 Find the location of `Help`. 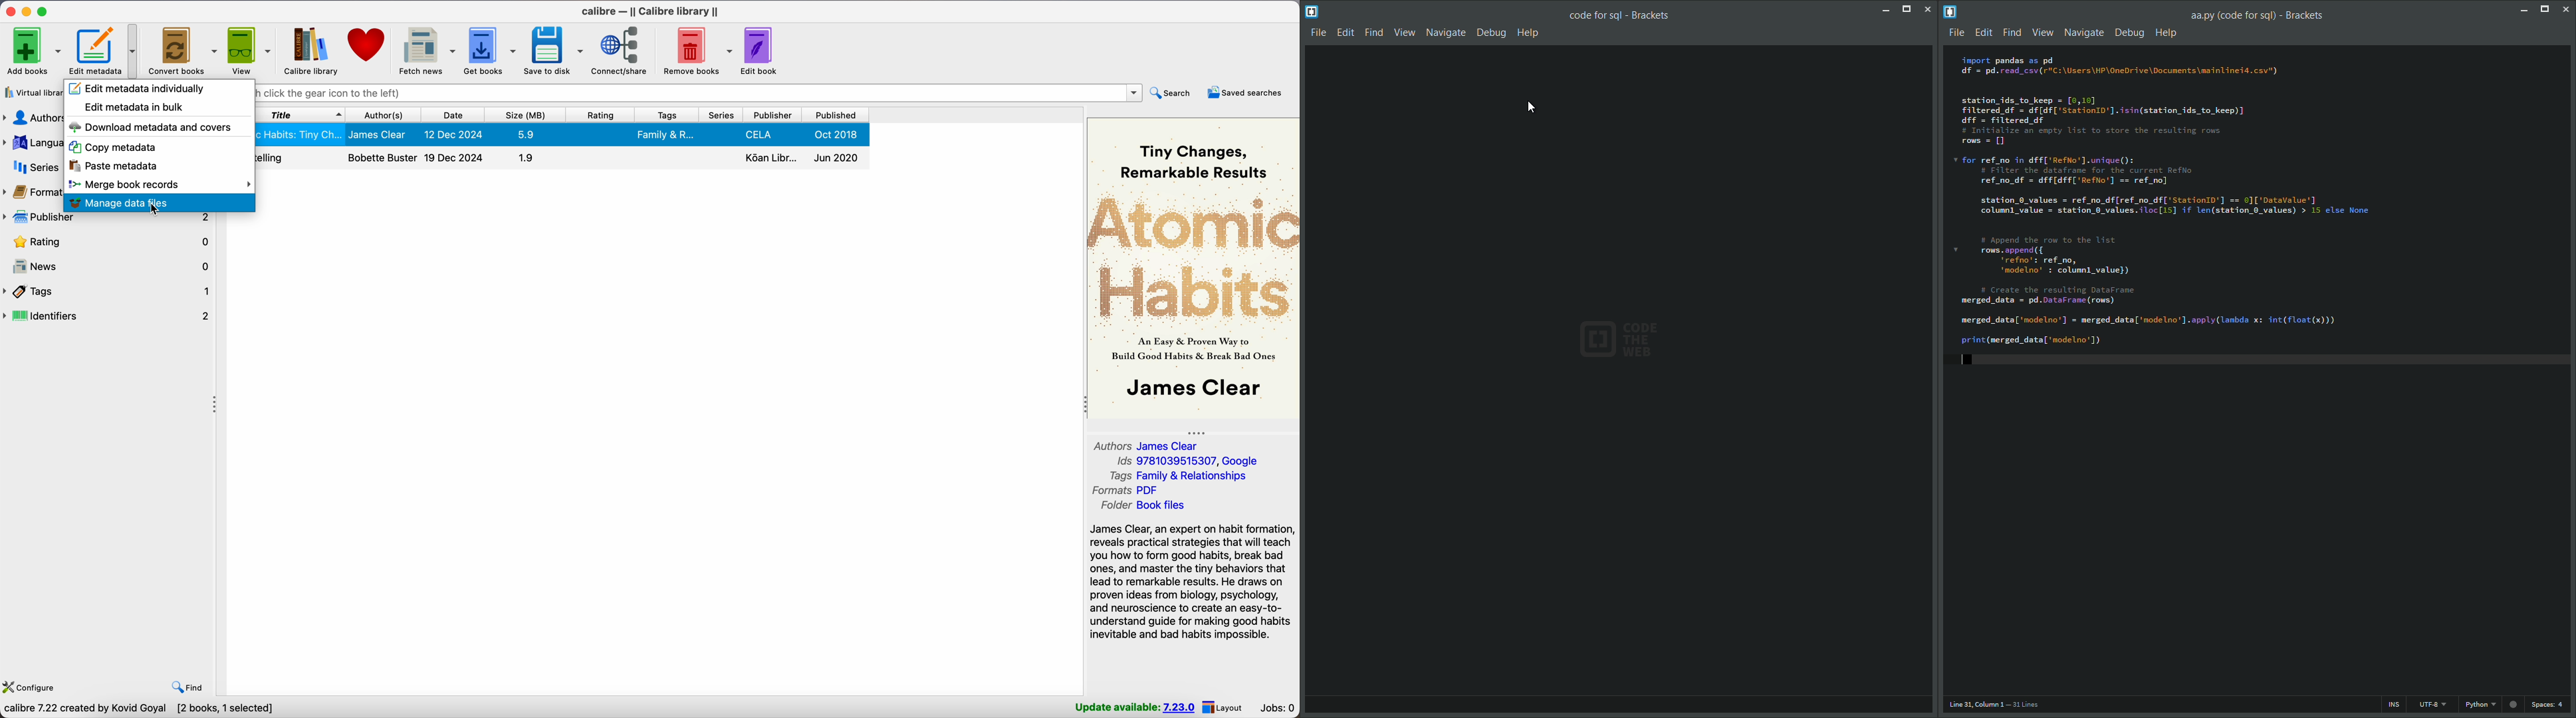

Help is located at coordinates (2168, 32).